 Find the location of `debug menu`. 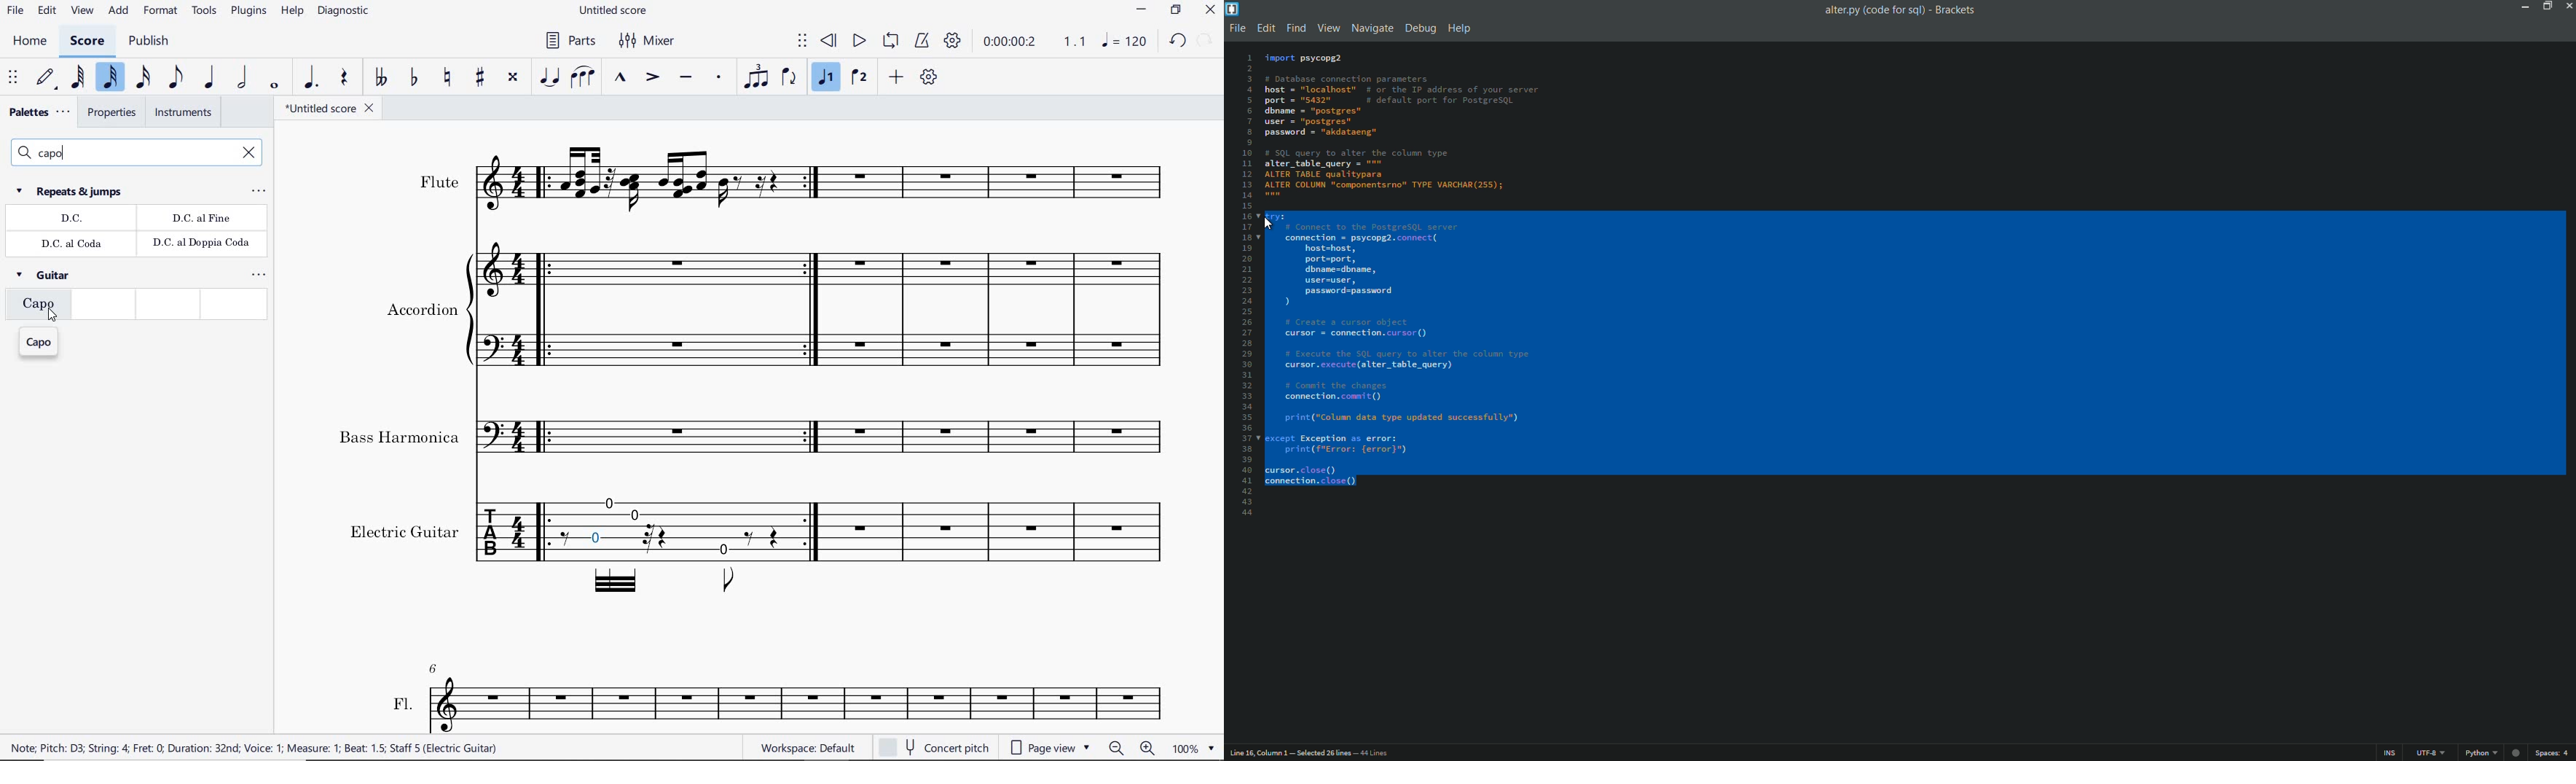

debug menu is located at coordinates (1418, 29).